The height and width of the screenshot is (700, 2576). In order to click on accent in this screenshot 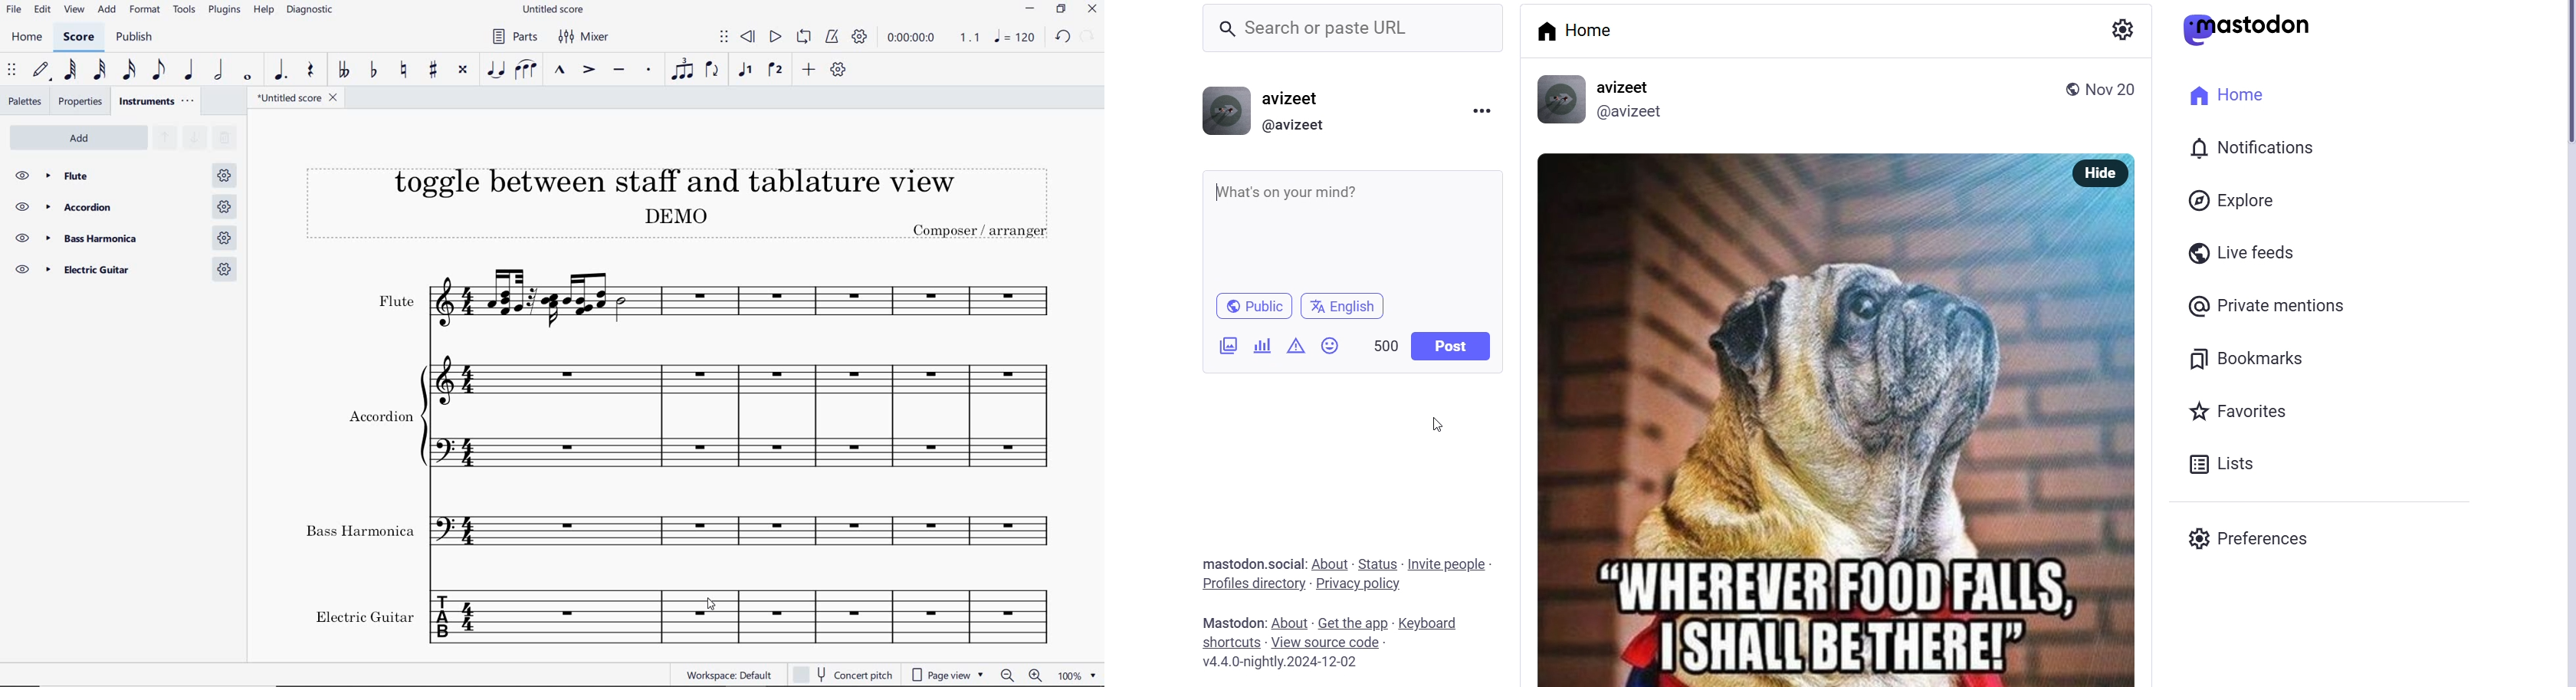, I will do `click(589, 70)`.